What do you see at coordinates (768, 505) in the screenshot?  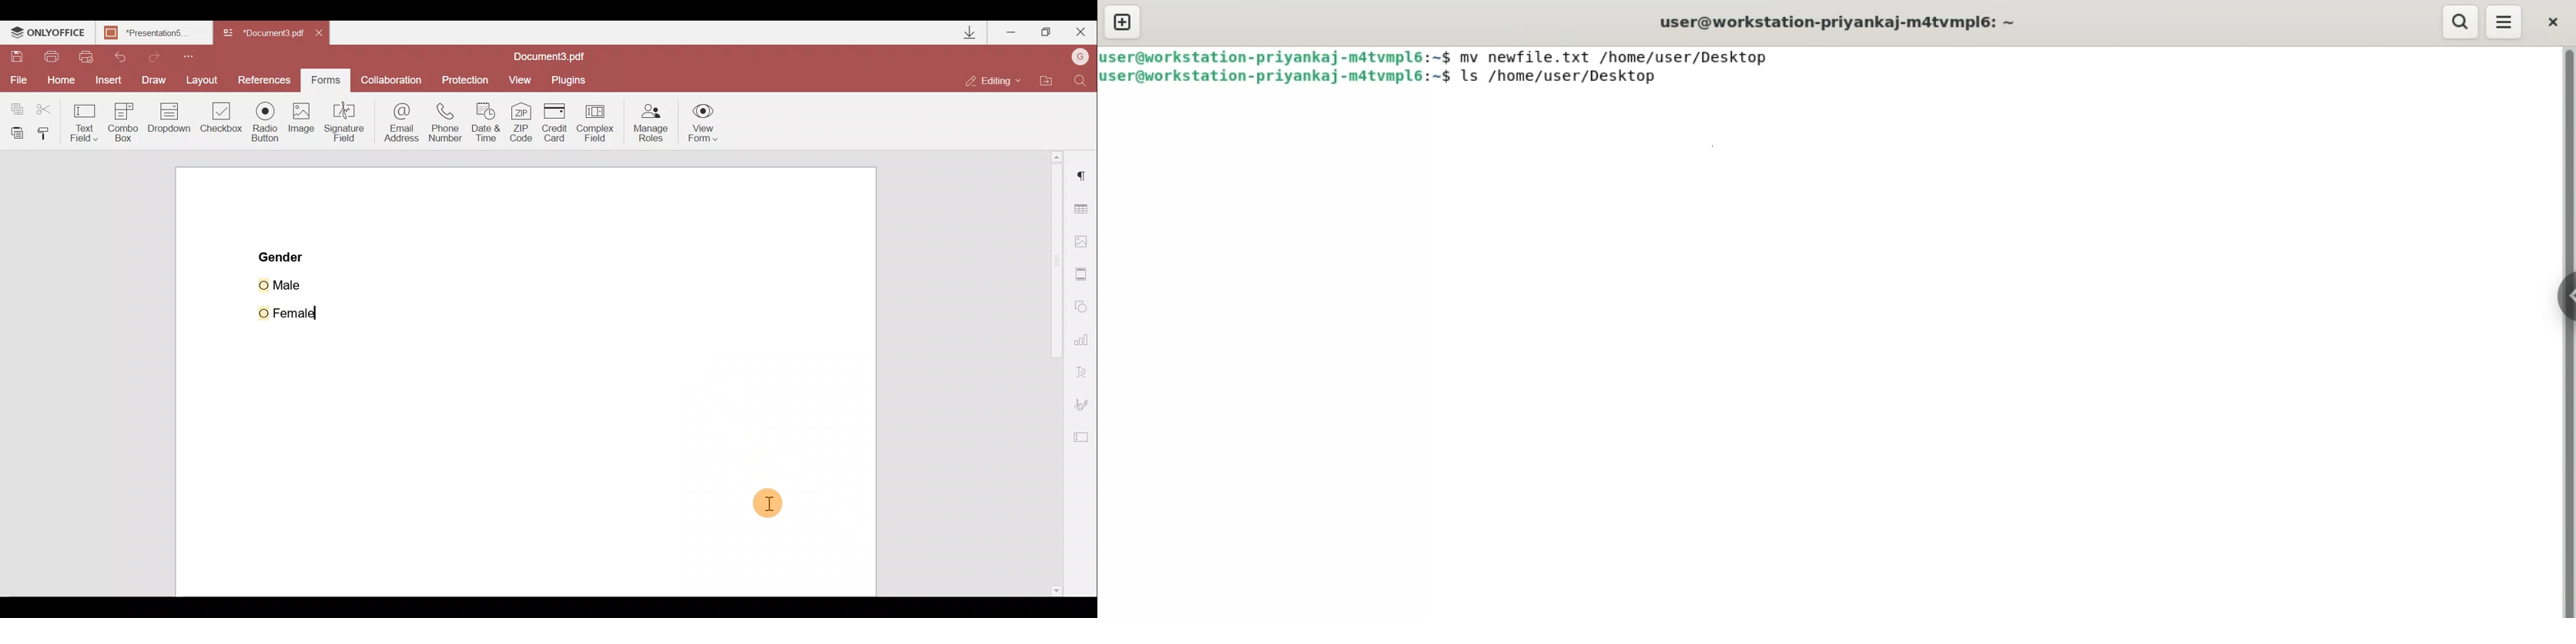 I see `Cursor` at bounding box center [768, 505].